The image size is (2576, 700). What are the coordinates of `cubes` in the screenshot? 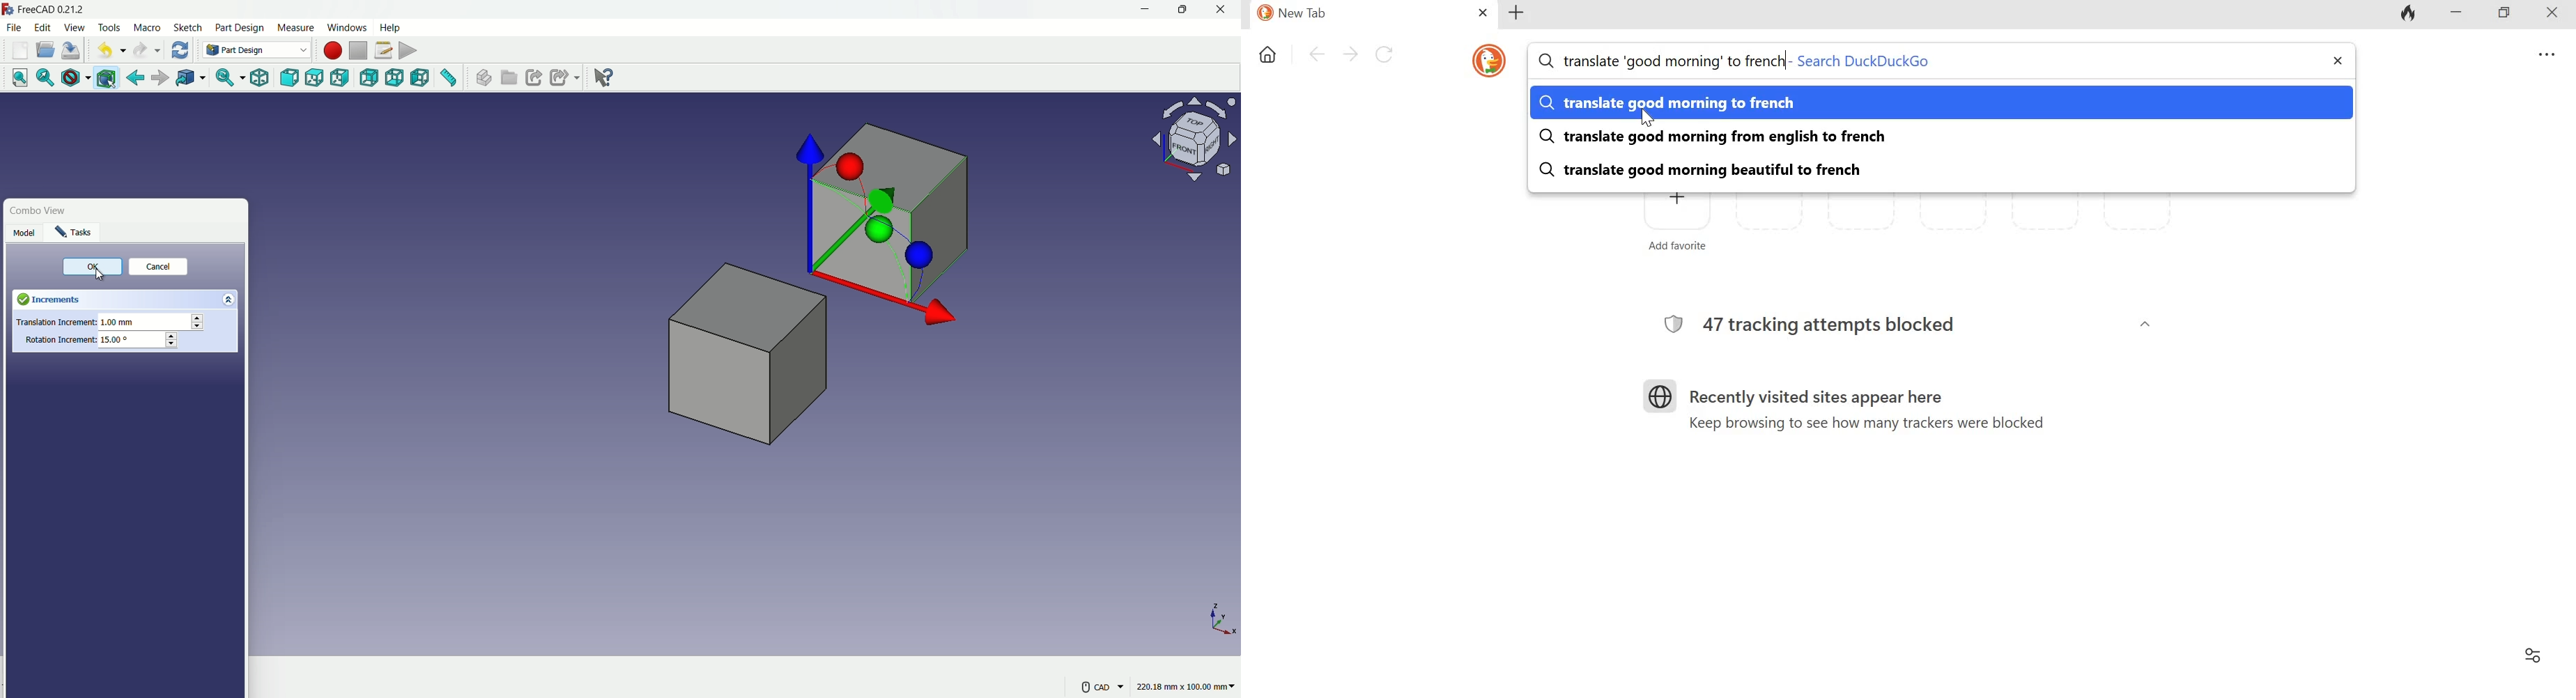 It's located at (785, 286).